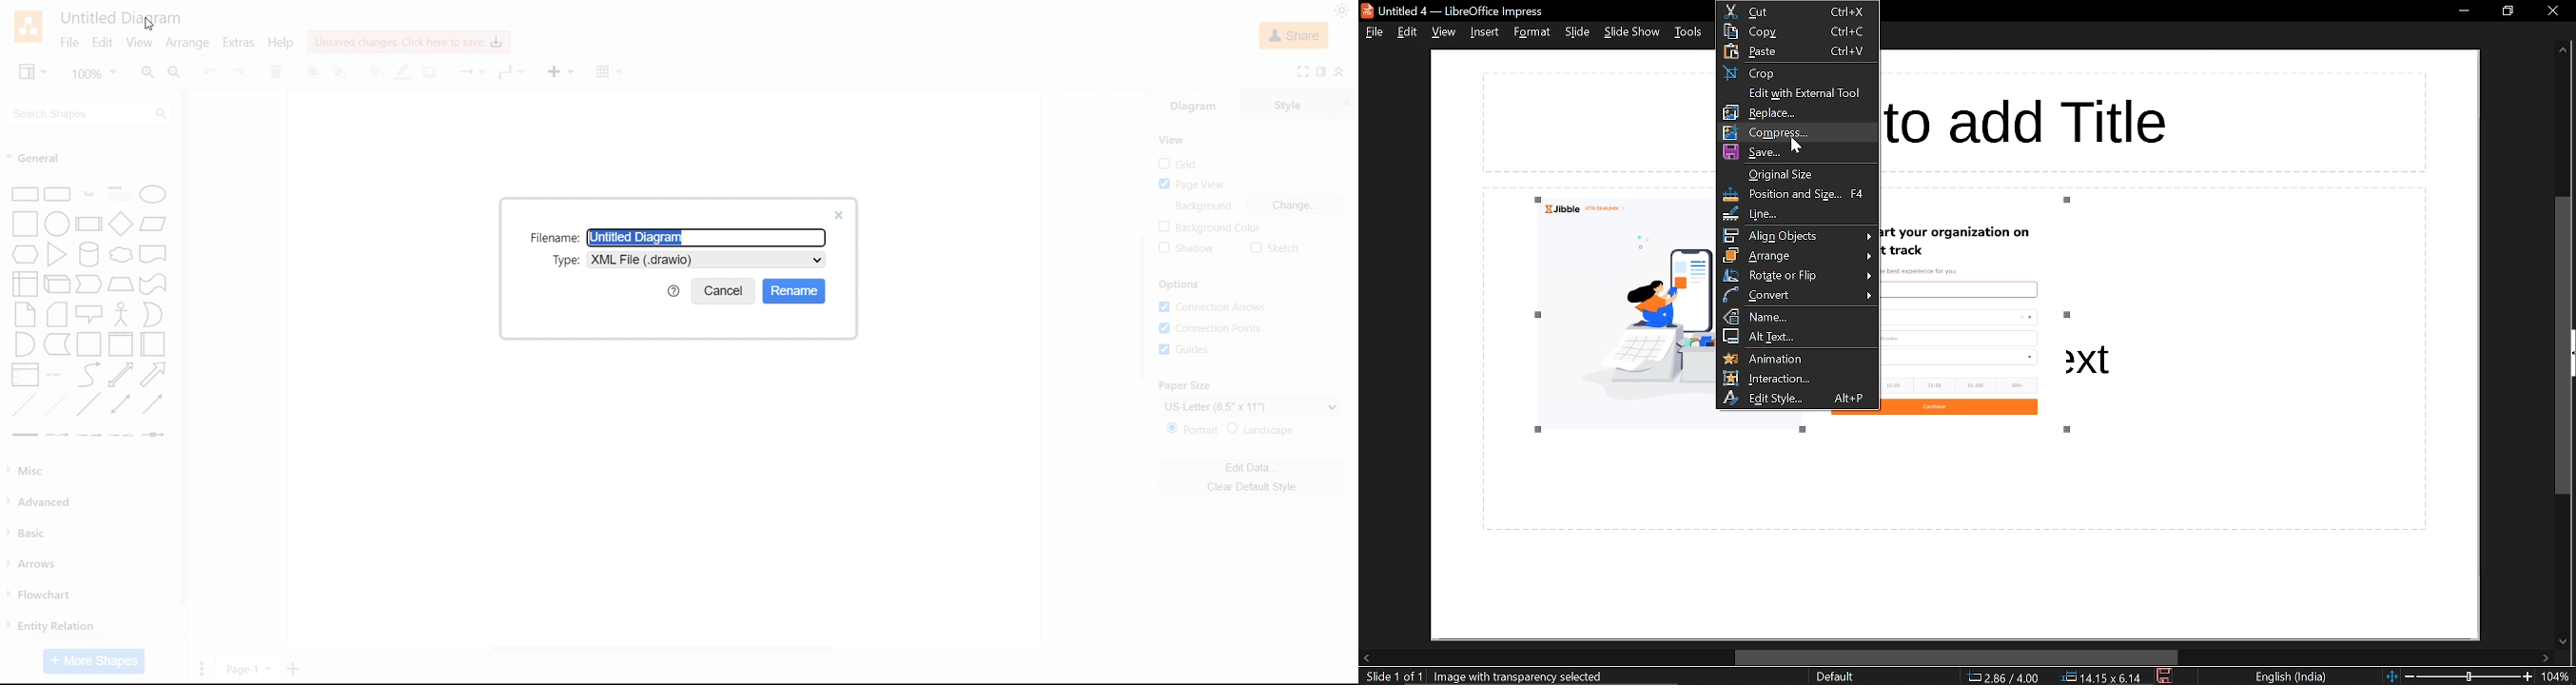 This screenshot has height=700, width=2576. Describe the element at coordinates (184, 348) in the screenshot. I see `Scroll bar ` at that location.